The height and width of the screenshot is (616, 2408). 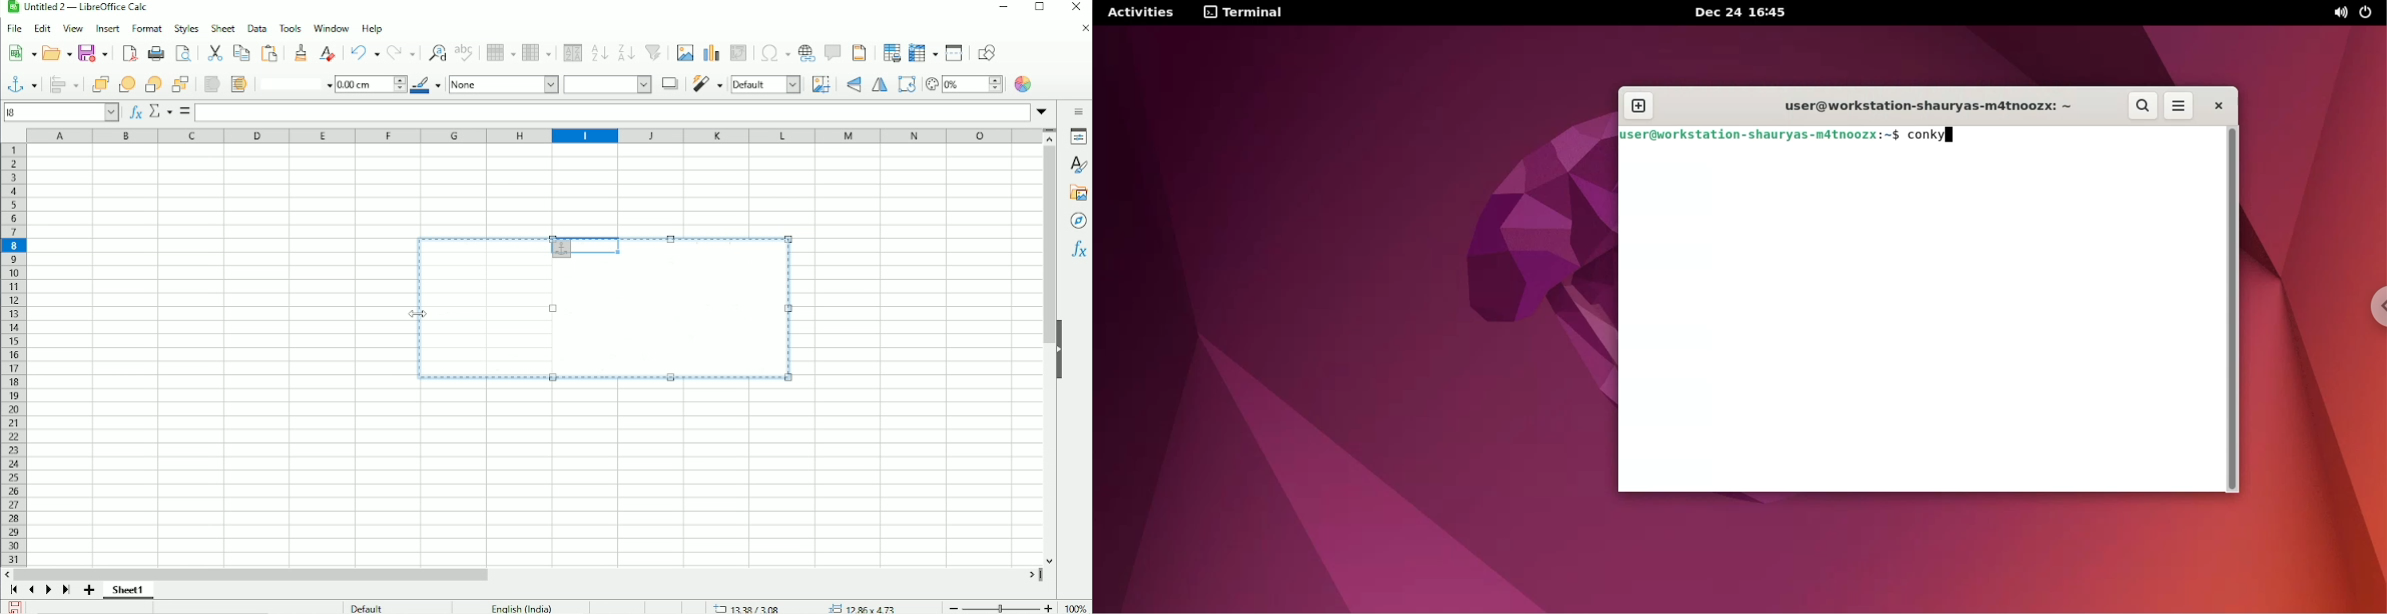 What do you see at coordinates (1078, 137) in the screenshot?
I see `Properties` at bounding box center [1078, 137].